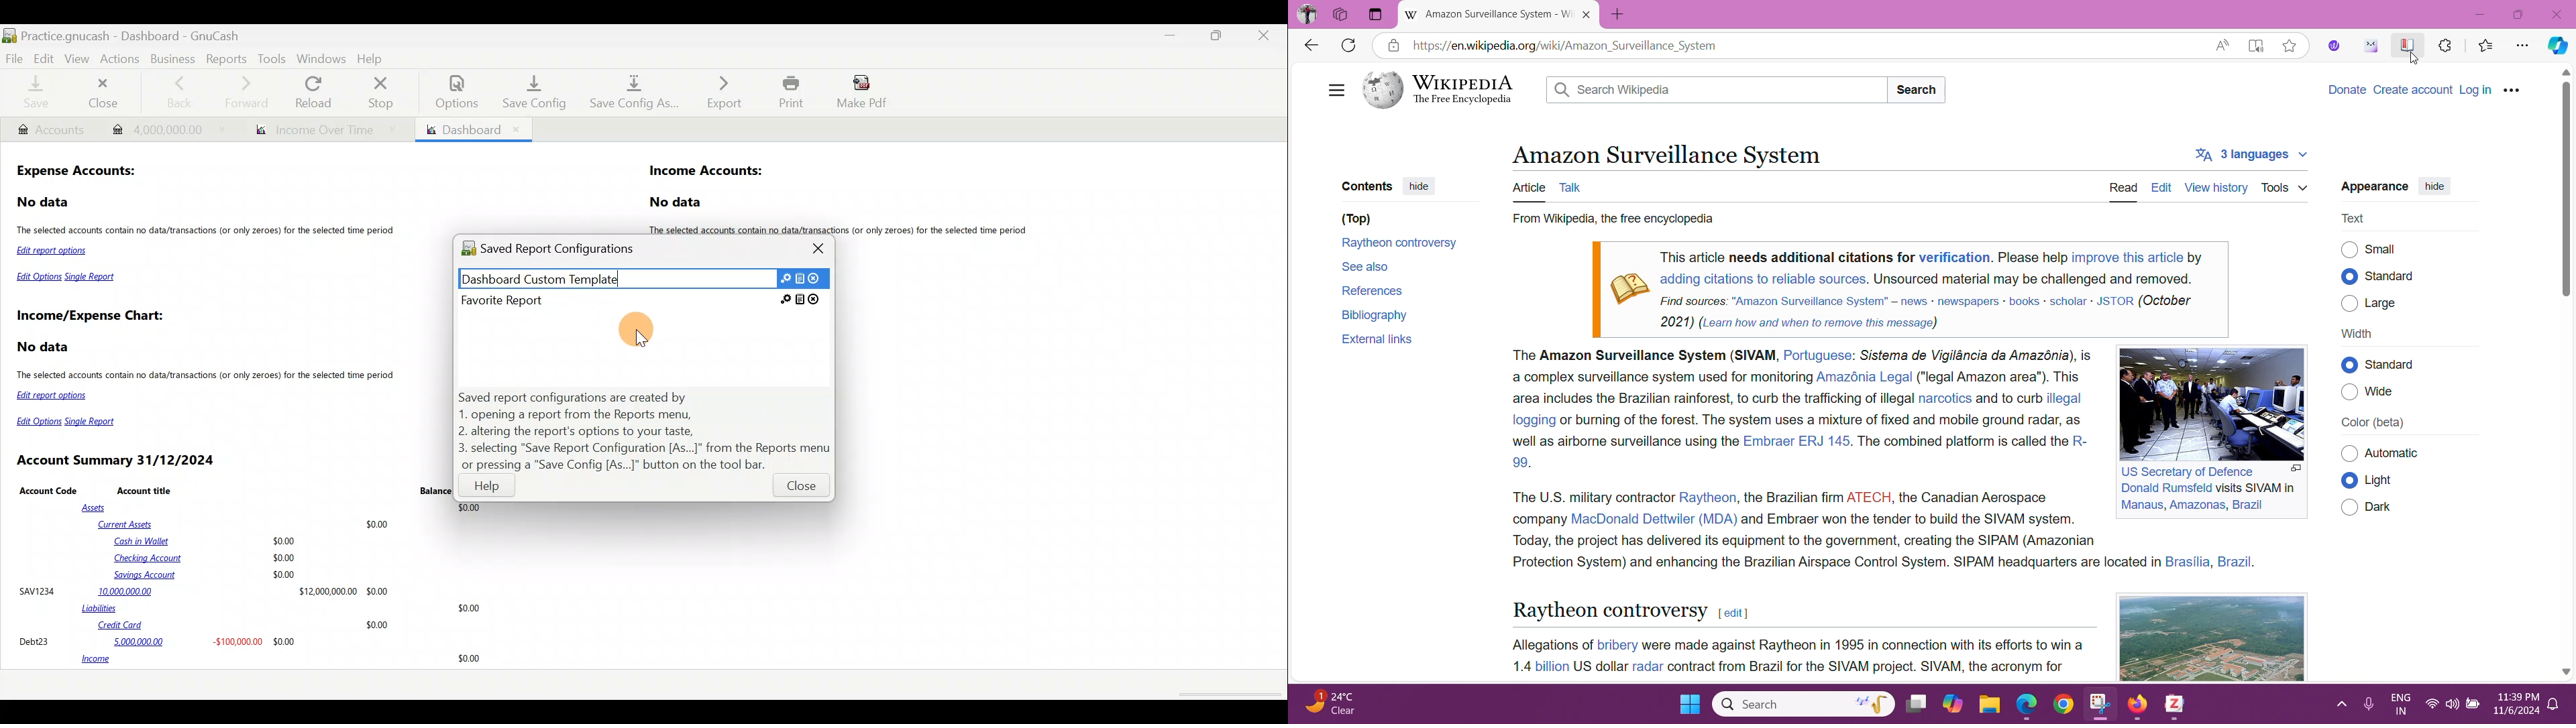 This screenshot has height=728, width=2576. Describe the element at coordinates (1550, 644) in the screenshot. I see `Allegations of` at that location.